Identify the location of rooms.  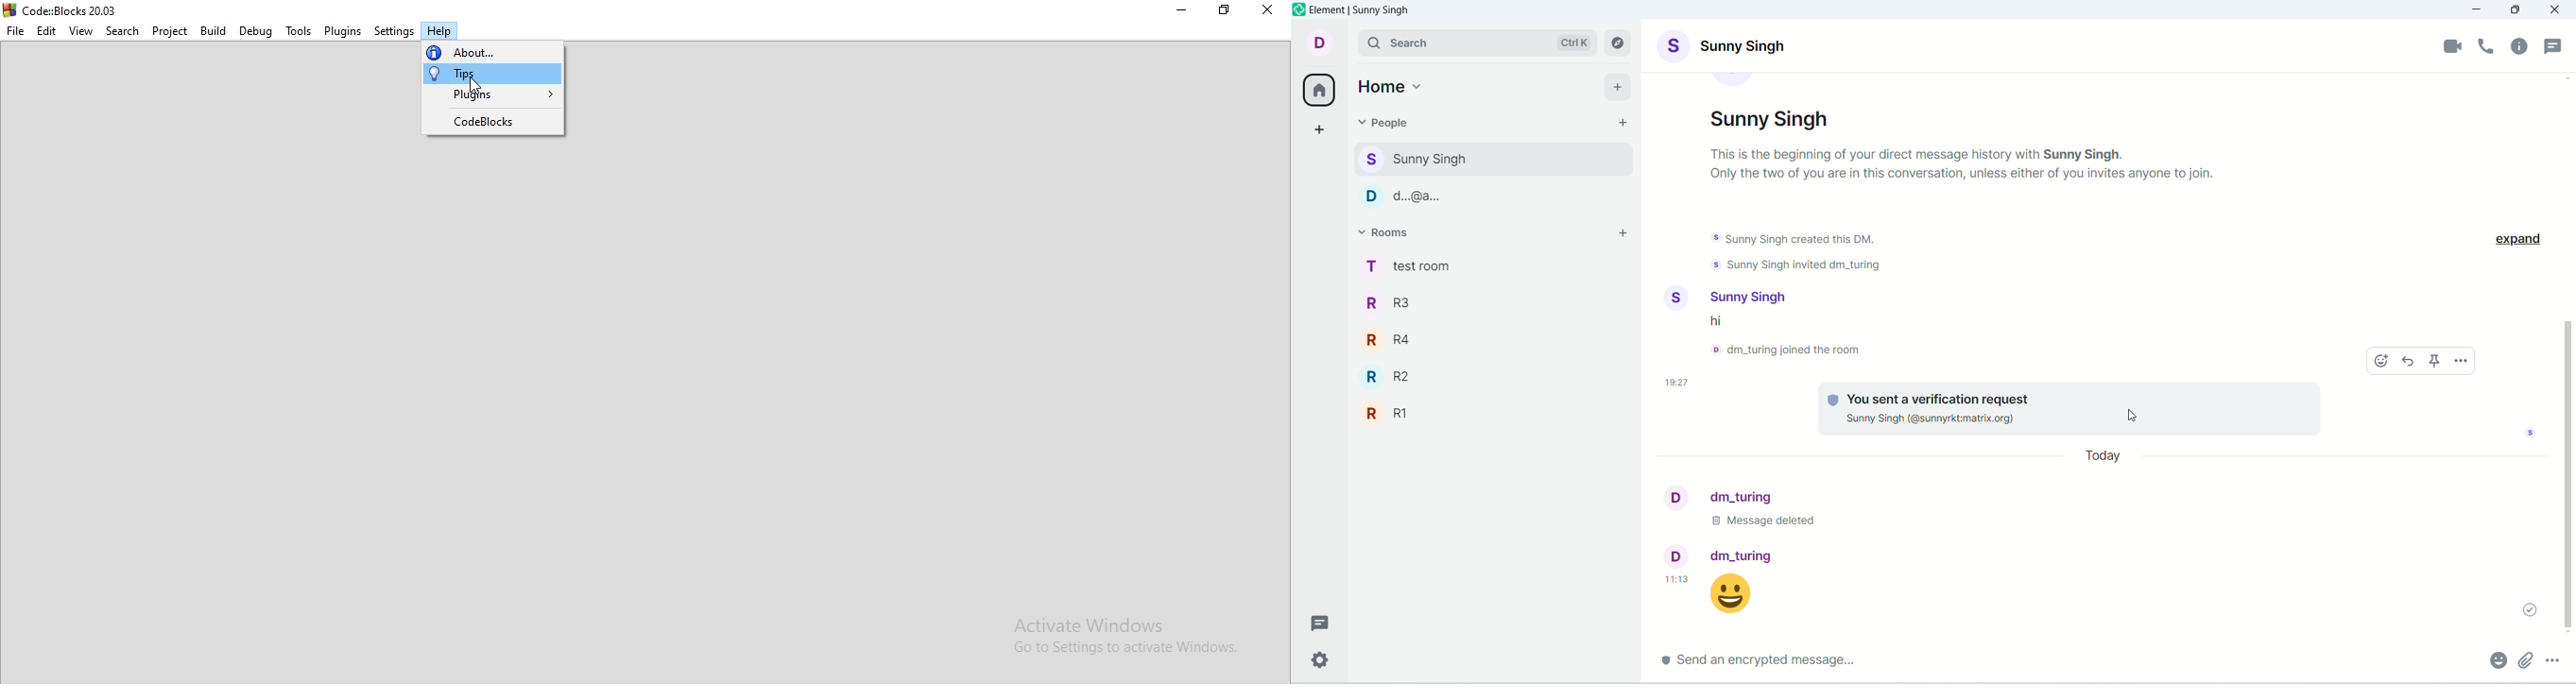
(1389, 232).